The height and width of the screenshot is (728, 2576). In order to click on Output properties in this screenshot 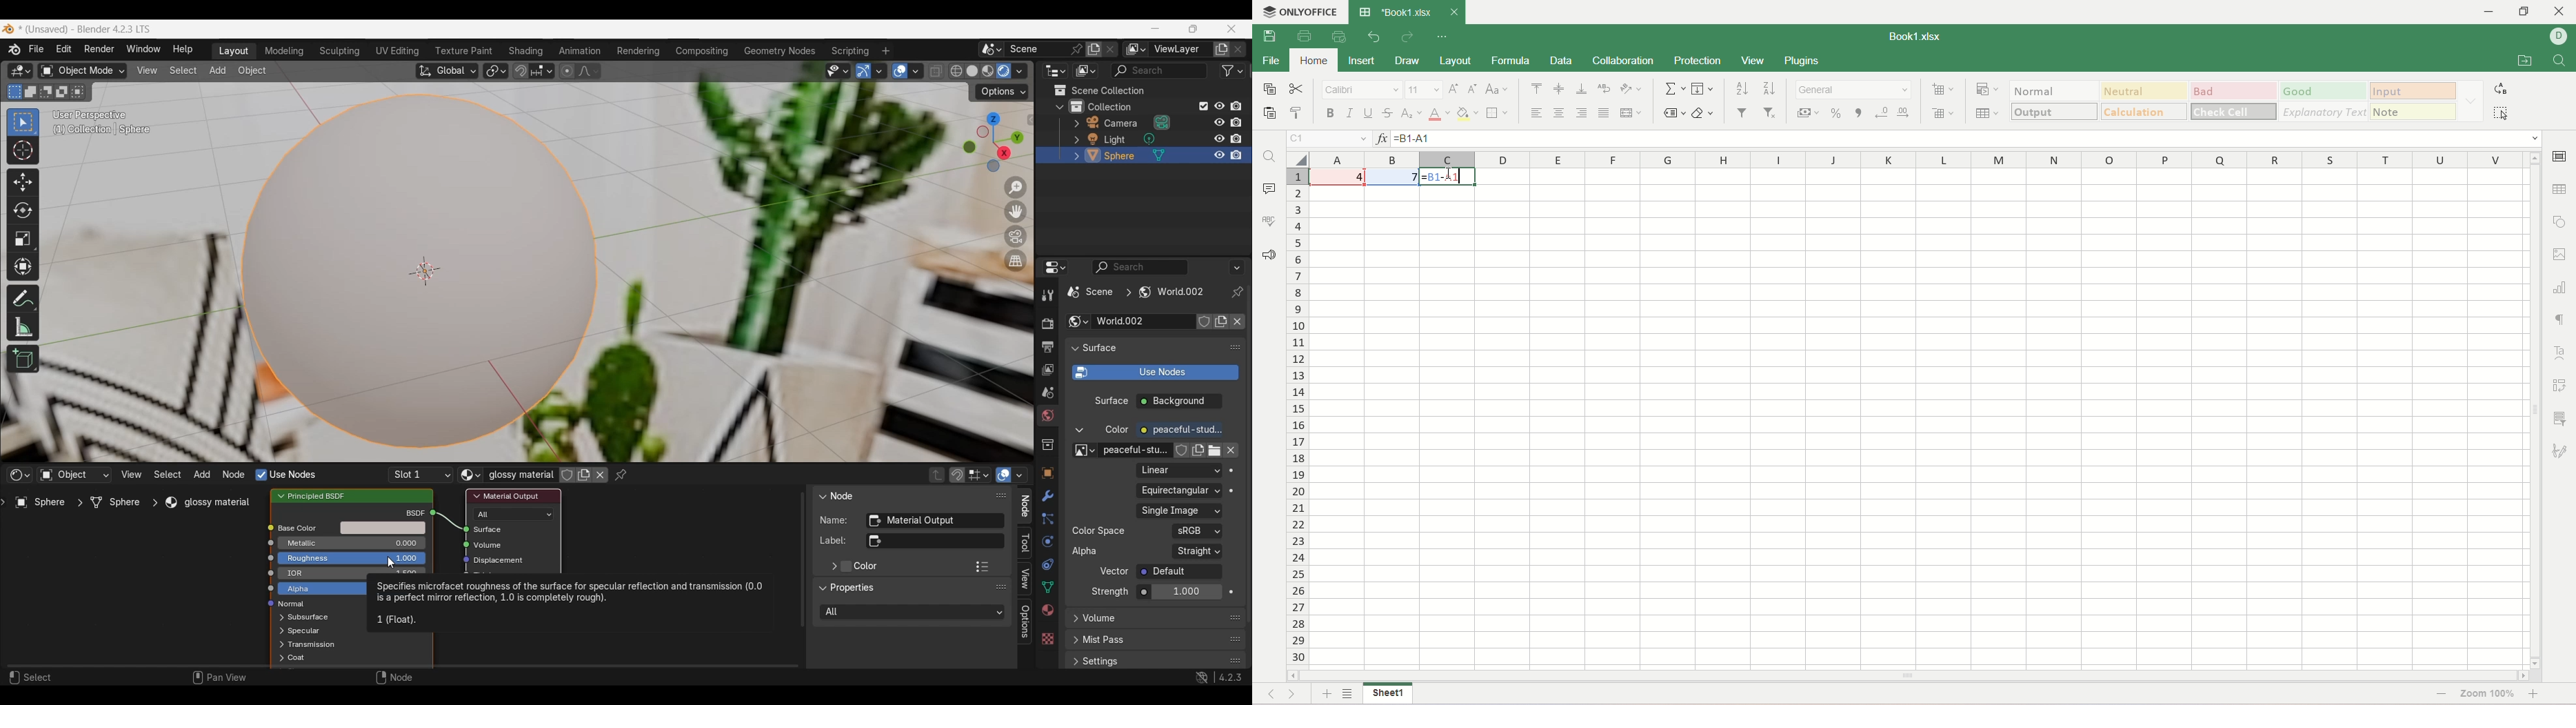, I will do `click(1047, 347)`.